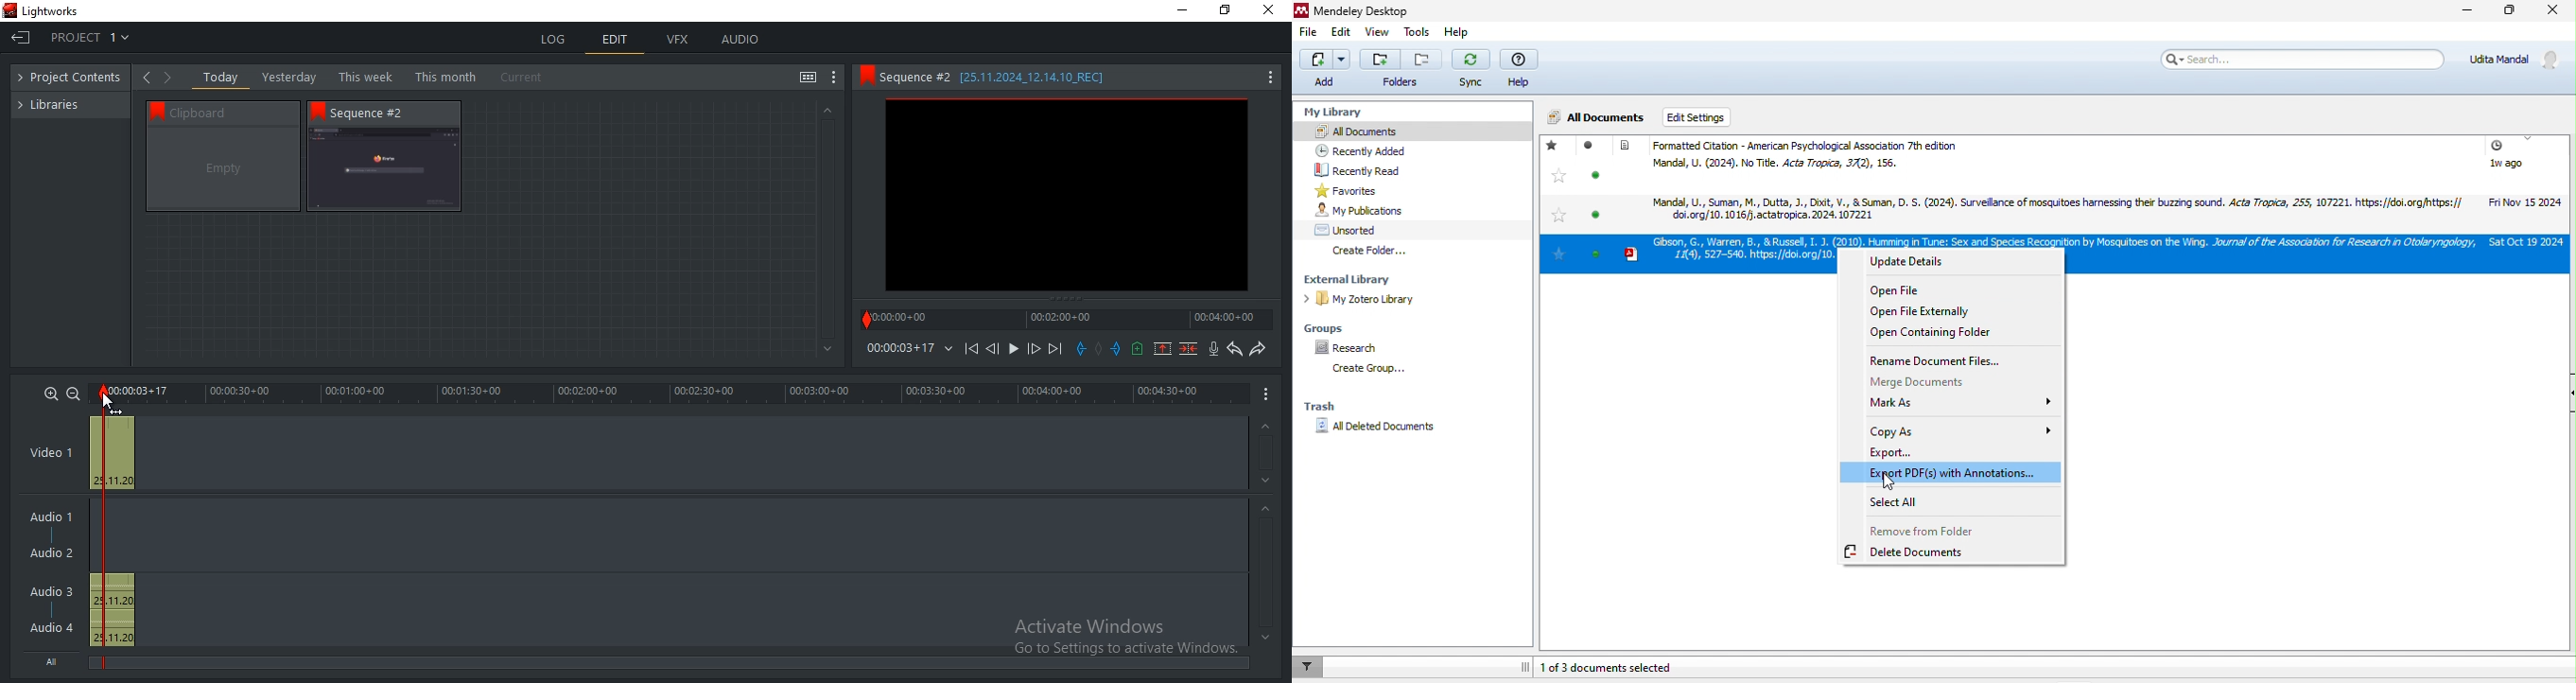 The height and width of the screenshot is (700, 2576). I want to click on Show options to the left, so click(146, 77).